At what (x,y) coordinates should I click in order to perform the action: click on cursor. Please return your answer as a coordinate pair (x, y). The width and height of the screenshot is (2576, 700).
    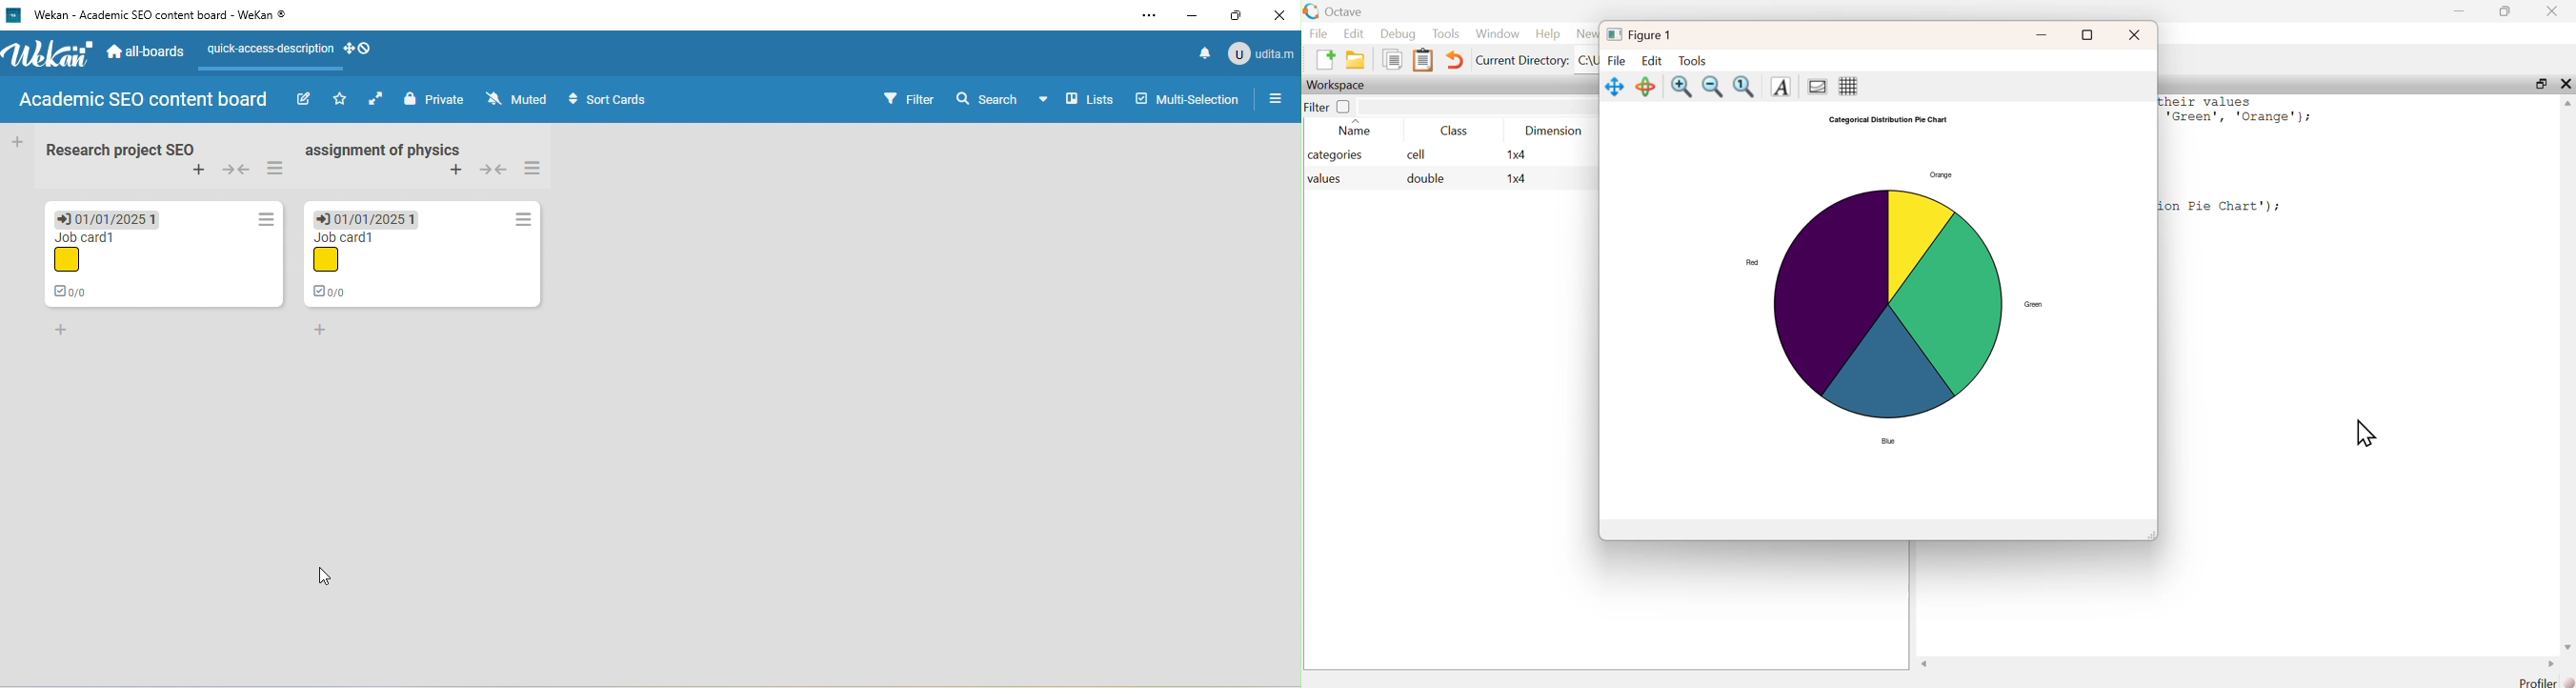
    Looking at the image, I should click on (2364, 433).